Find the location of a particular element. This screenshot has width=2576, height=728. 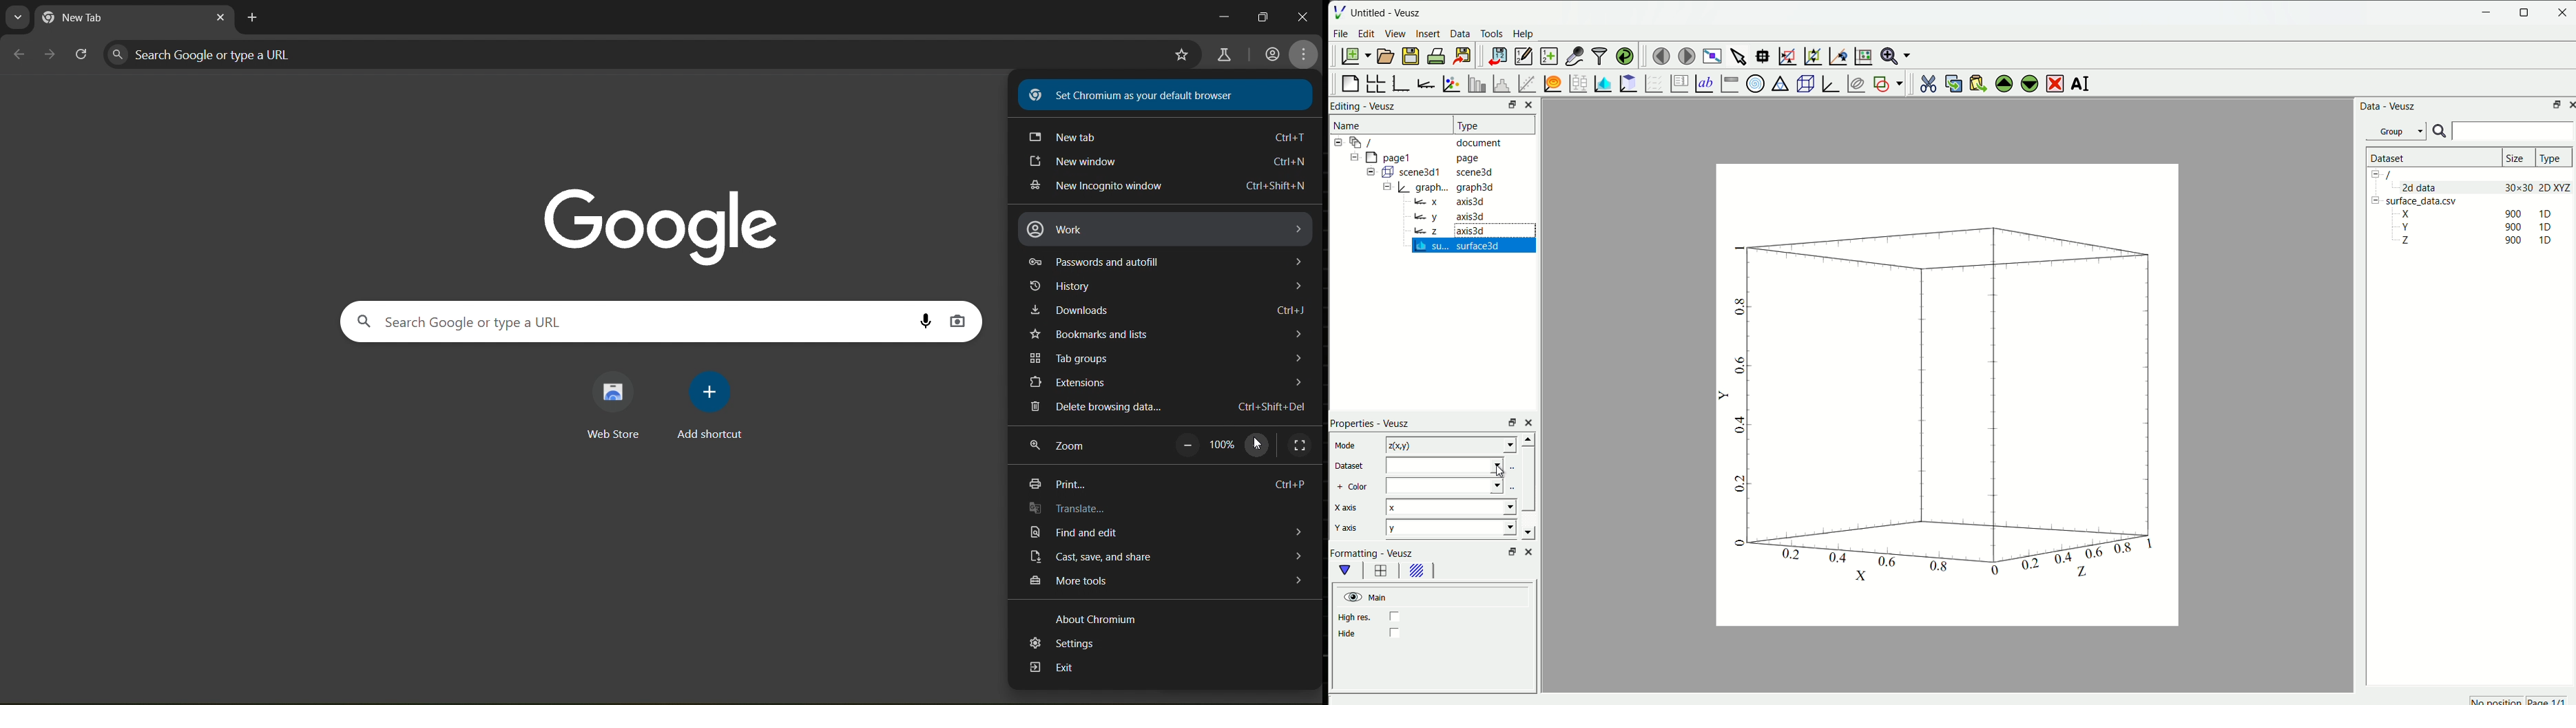

x is located at coordinates (1427, 202).